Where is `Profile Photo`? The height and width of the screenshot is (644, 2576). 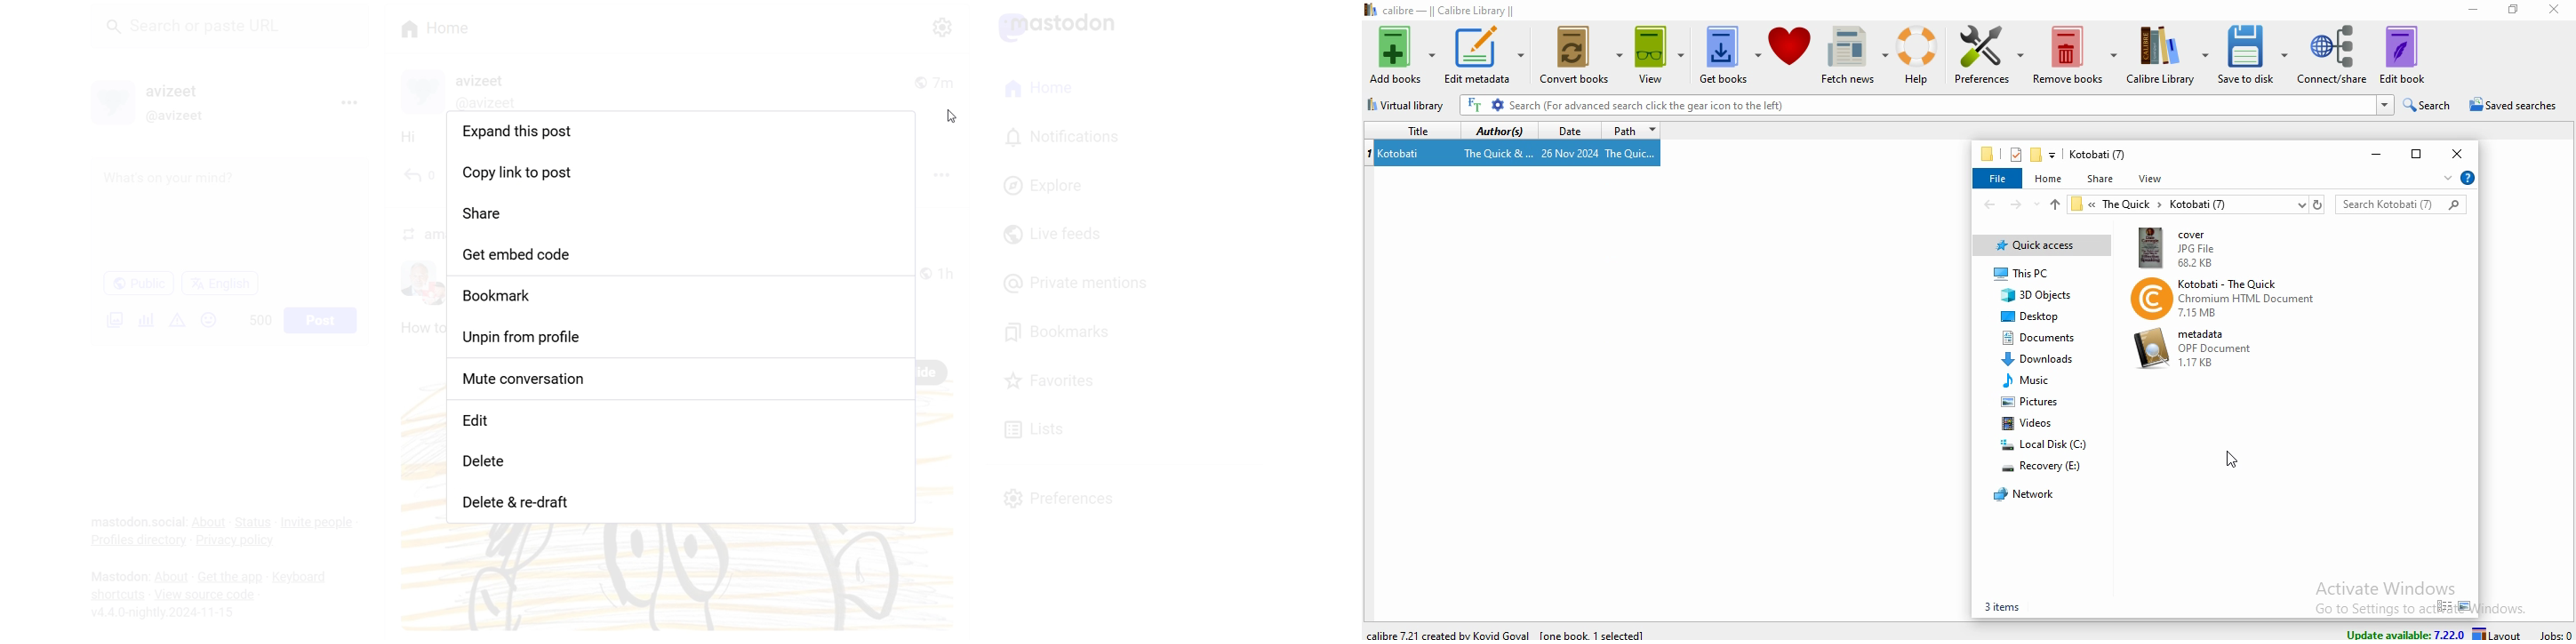
Profile Photo is located at coordinates (114, 100).